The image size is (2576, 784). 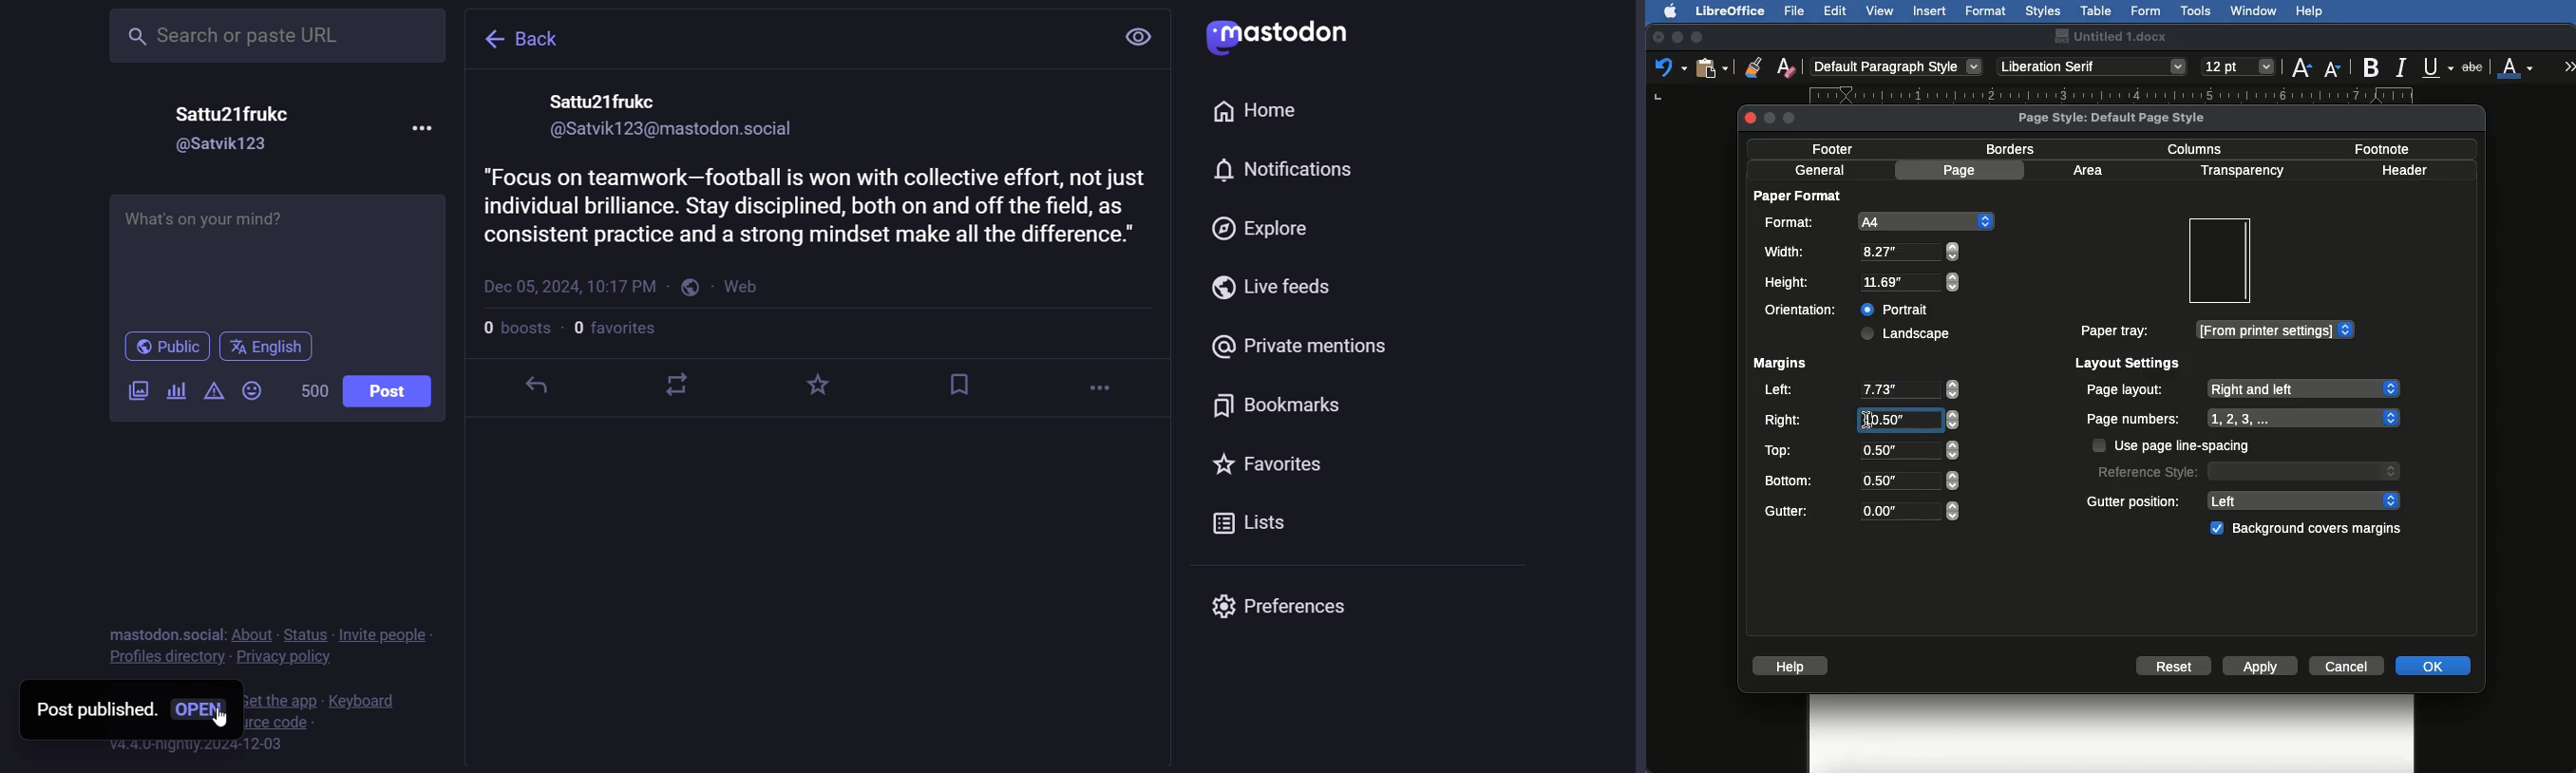 What do you see at coordinates (2570, 66) in the screenshot?
I see `More` at bounding box center [2570, 66].